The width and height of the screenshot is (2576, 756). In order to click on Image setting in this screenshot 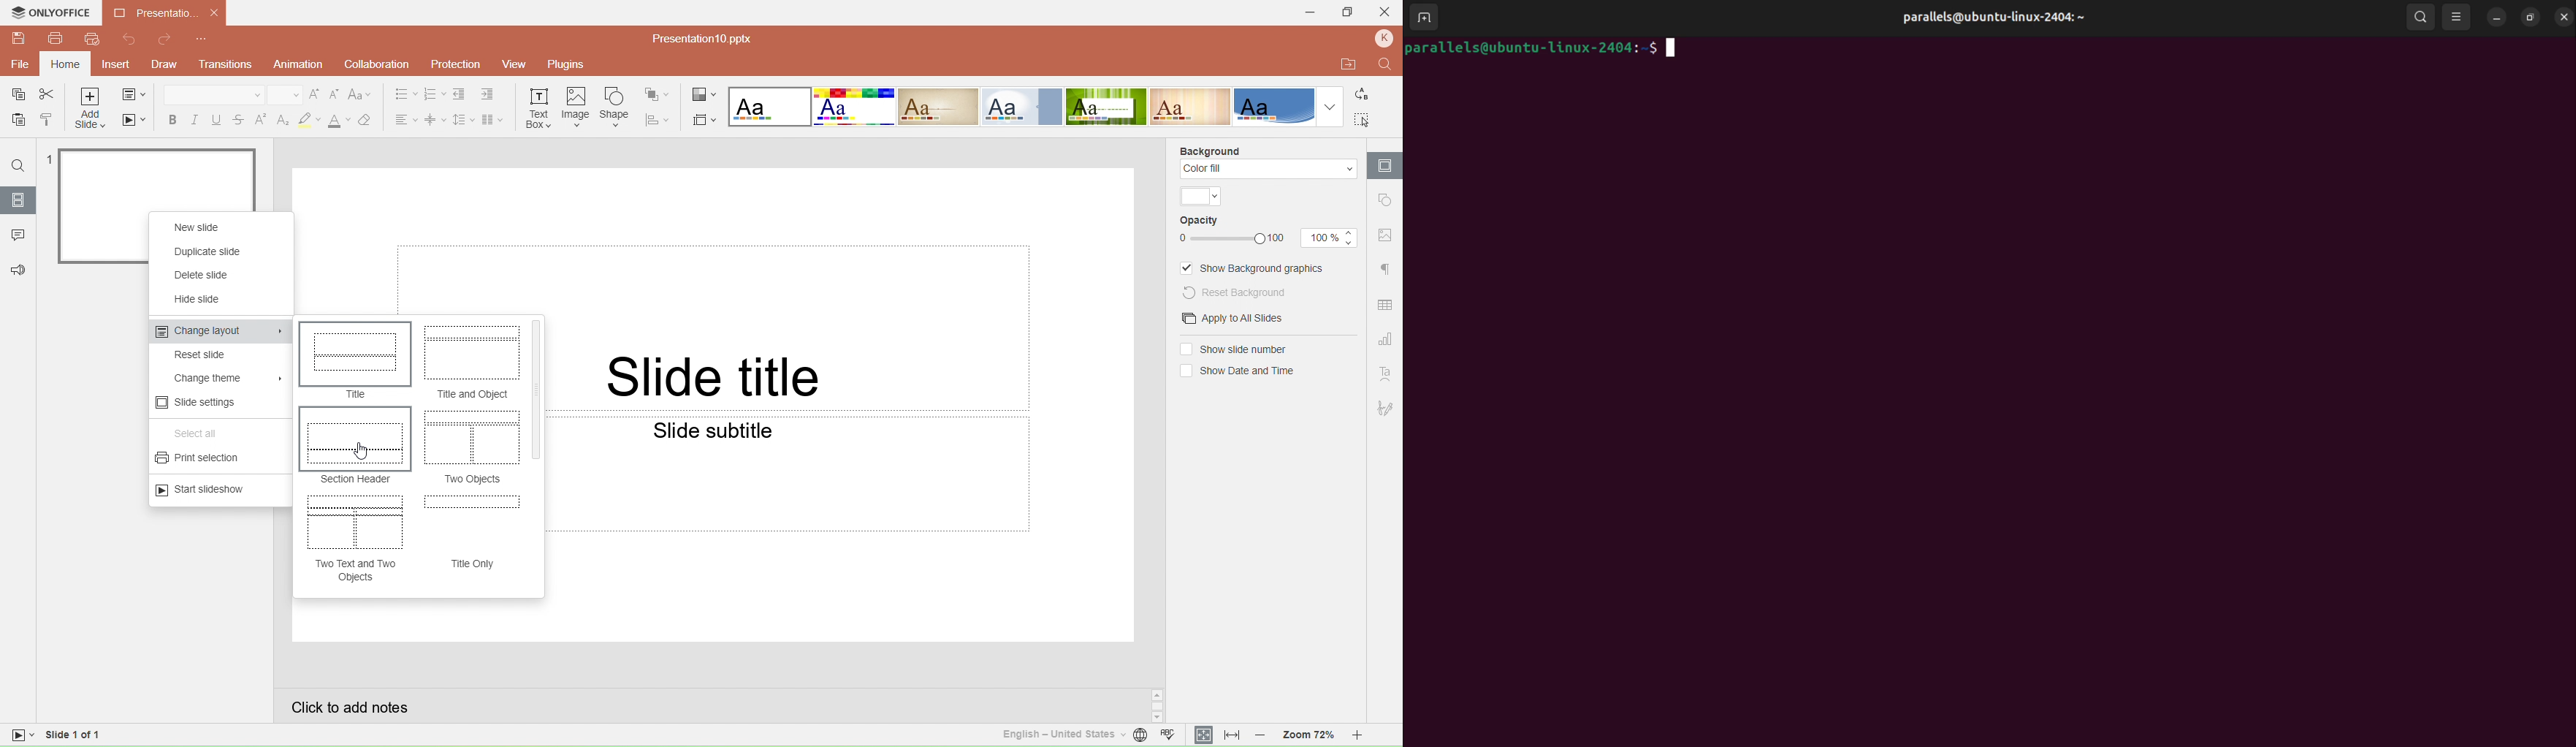, I will do `click(1385, 235)`.